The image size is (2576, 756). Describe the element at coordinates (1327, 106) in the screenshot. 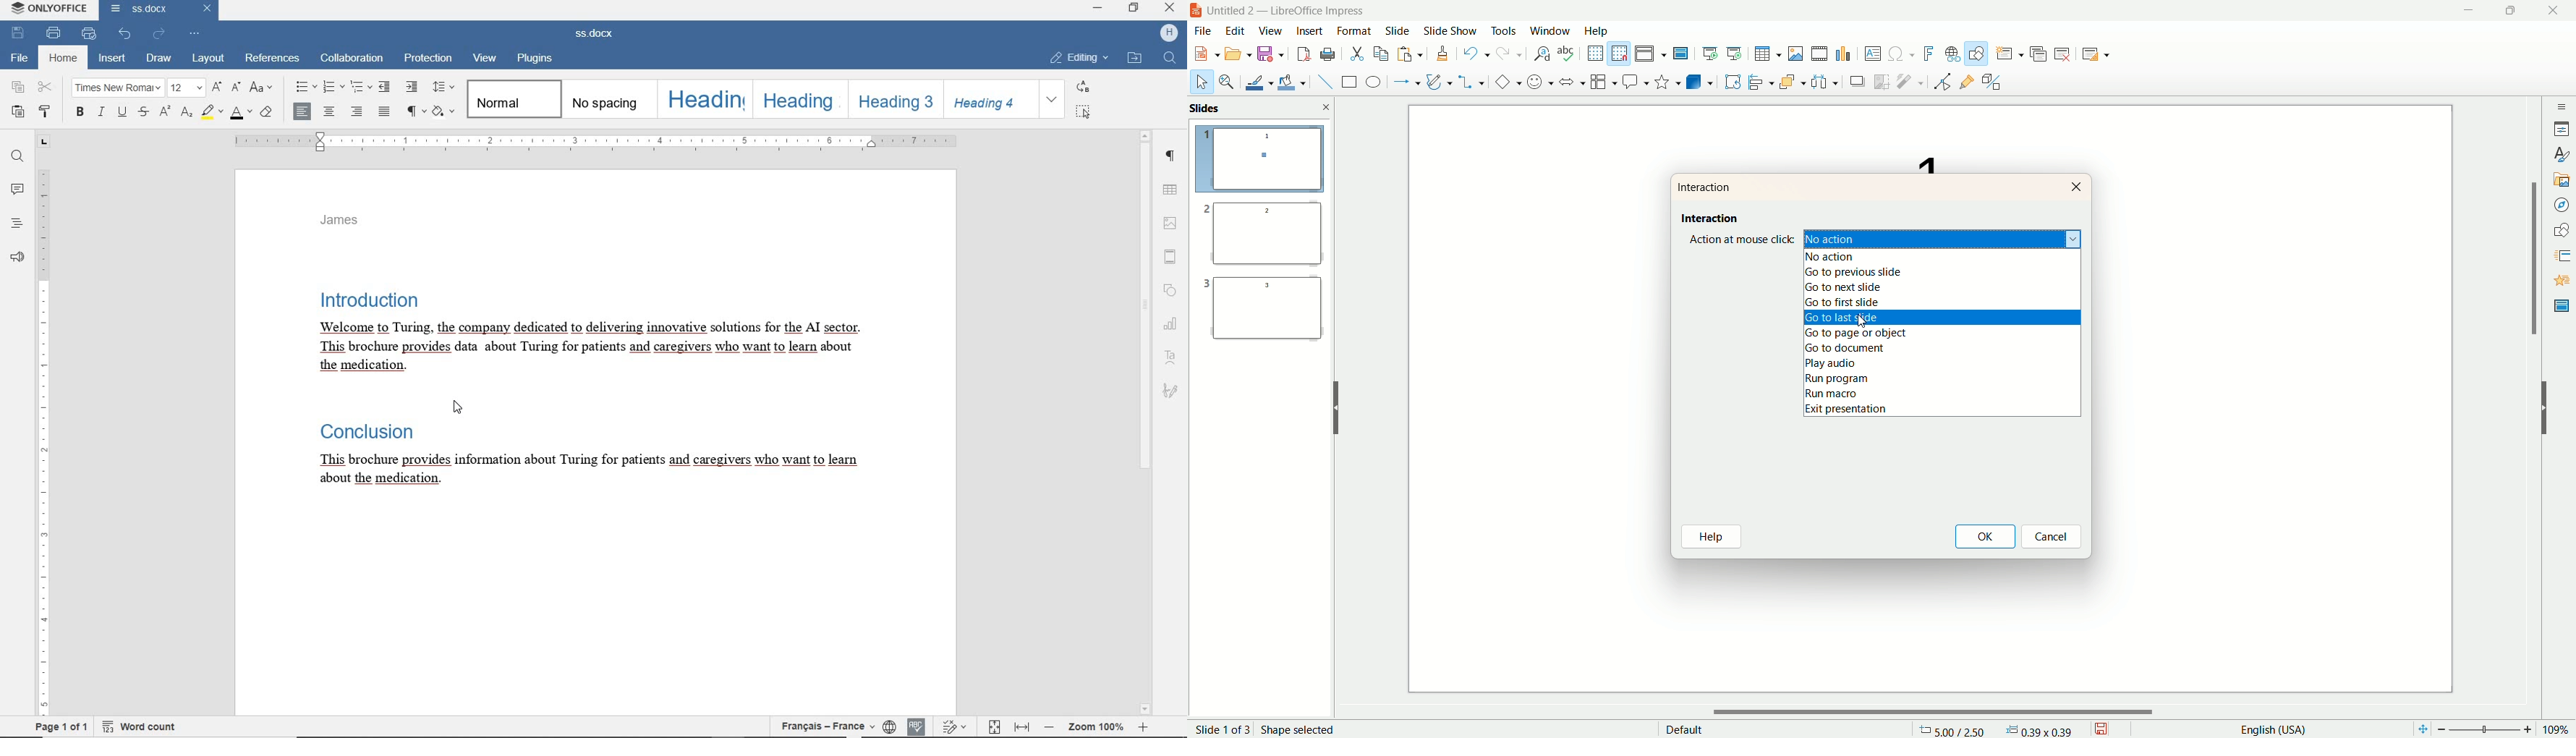

I see `close` at that location.